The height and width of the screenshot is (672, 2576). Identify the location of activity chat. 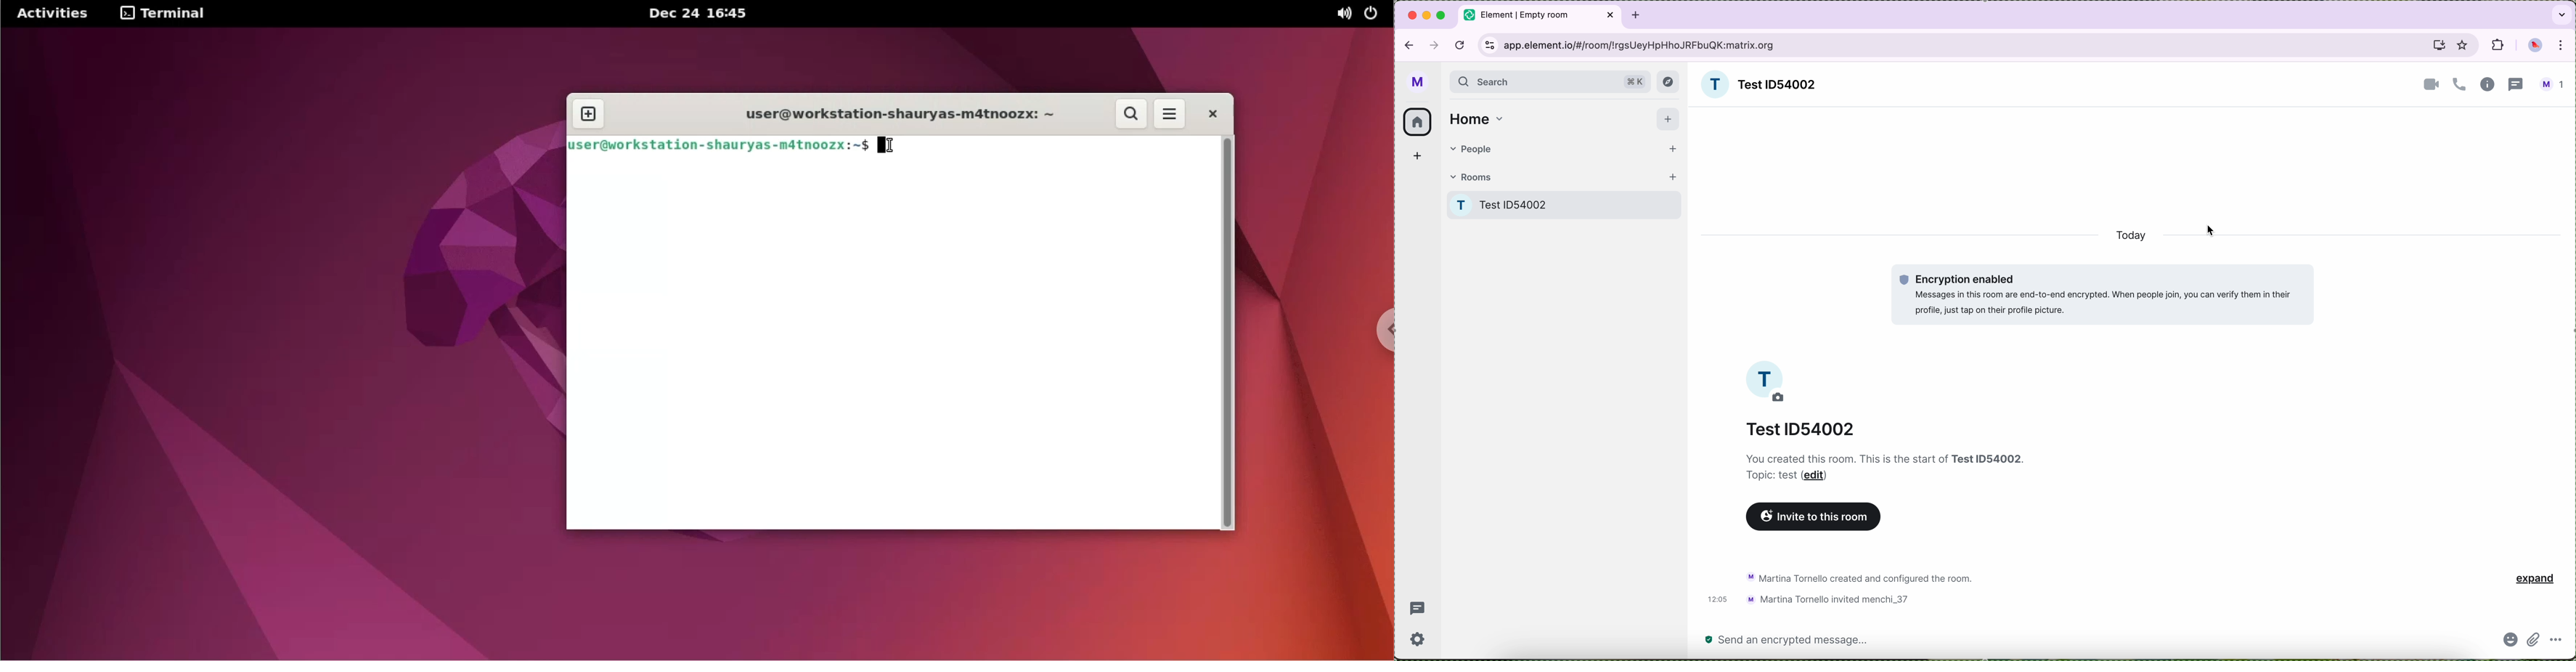
(1863, 578).